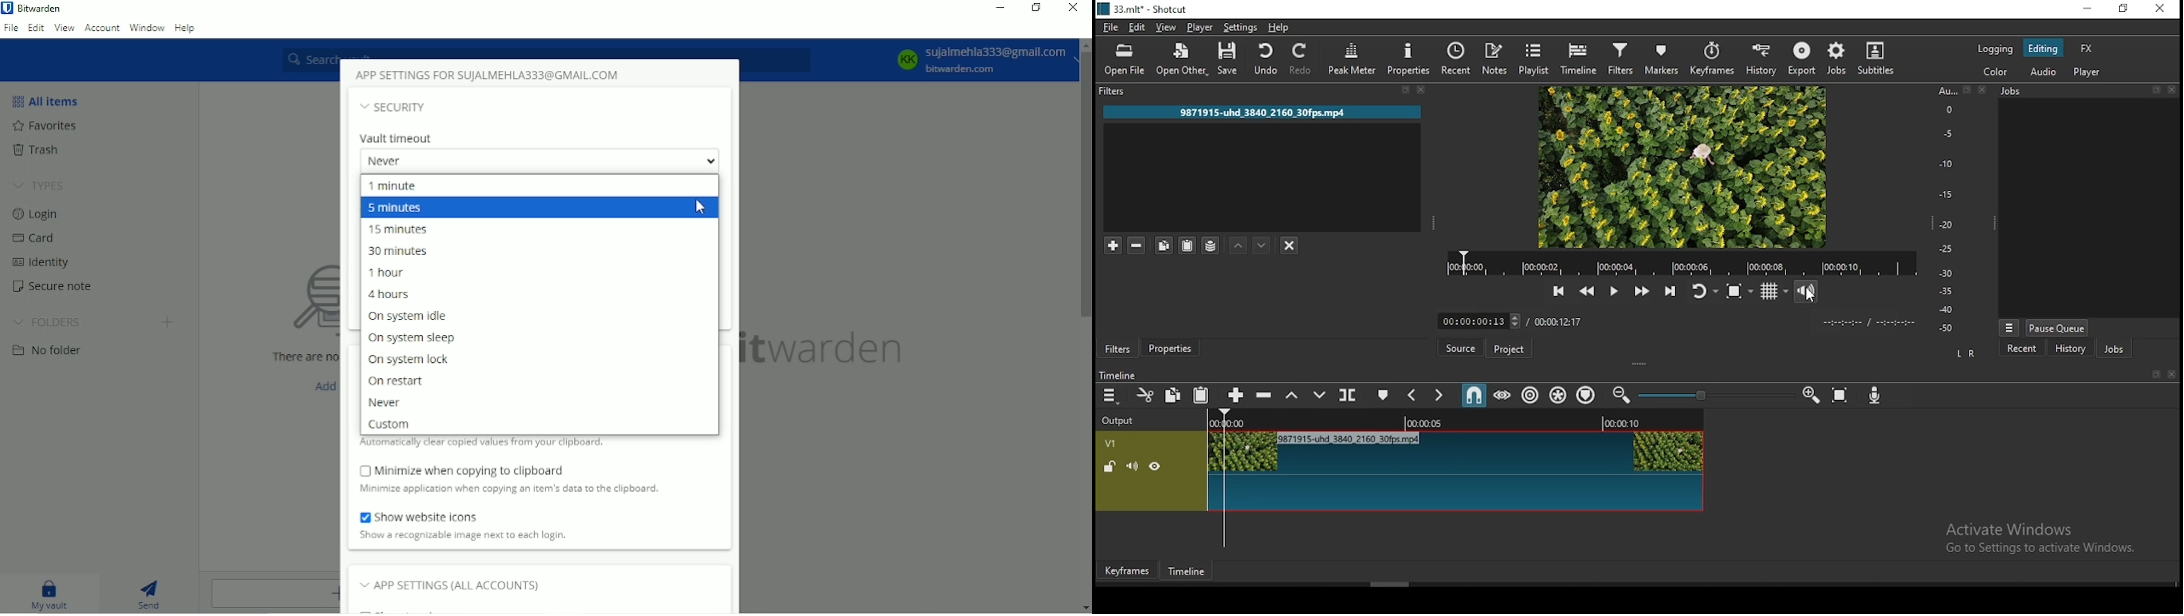 This screenshot has height=616, width=2184. What do you see at coordinates (47, 322) in the screenshot?
I see `Folders` at bounding box center [47, 322].